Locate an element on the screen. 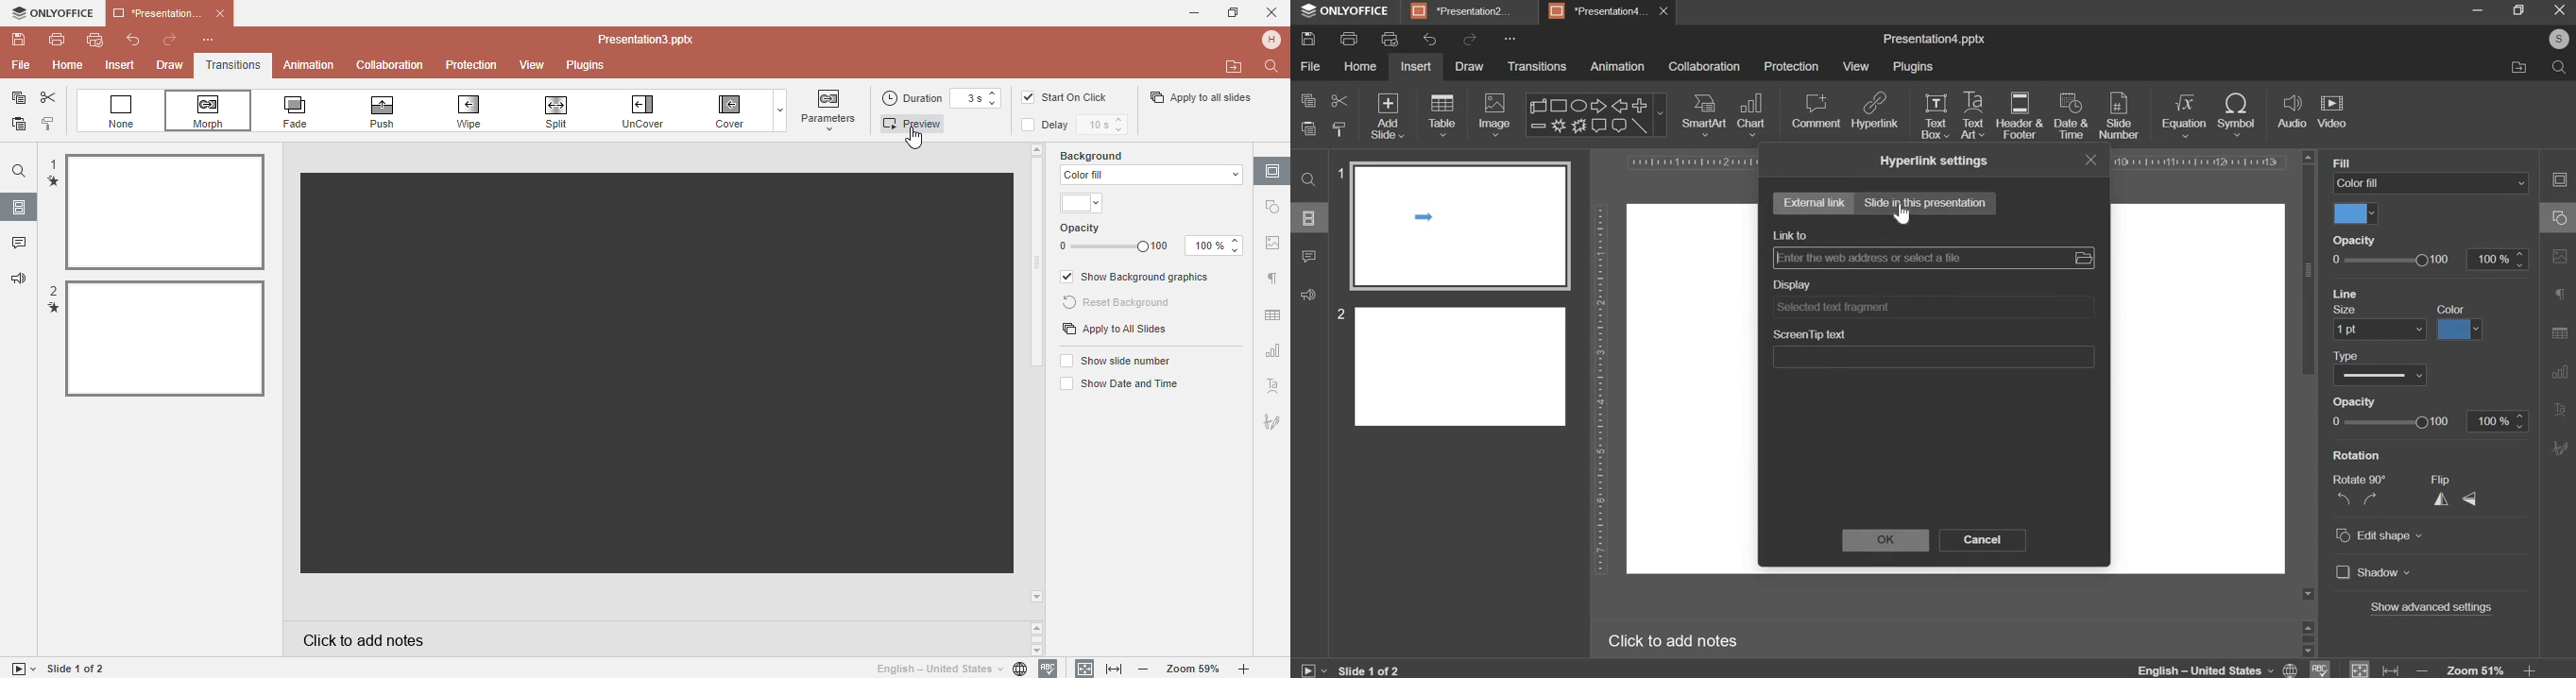 This screenshot has height=700, width=2576.  is located at coordinates (2364, 354).